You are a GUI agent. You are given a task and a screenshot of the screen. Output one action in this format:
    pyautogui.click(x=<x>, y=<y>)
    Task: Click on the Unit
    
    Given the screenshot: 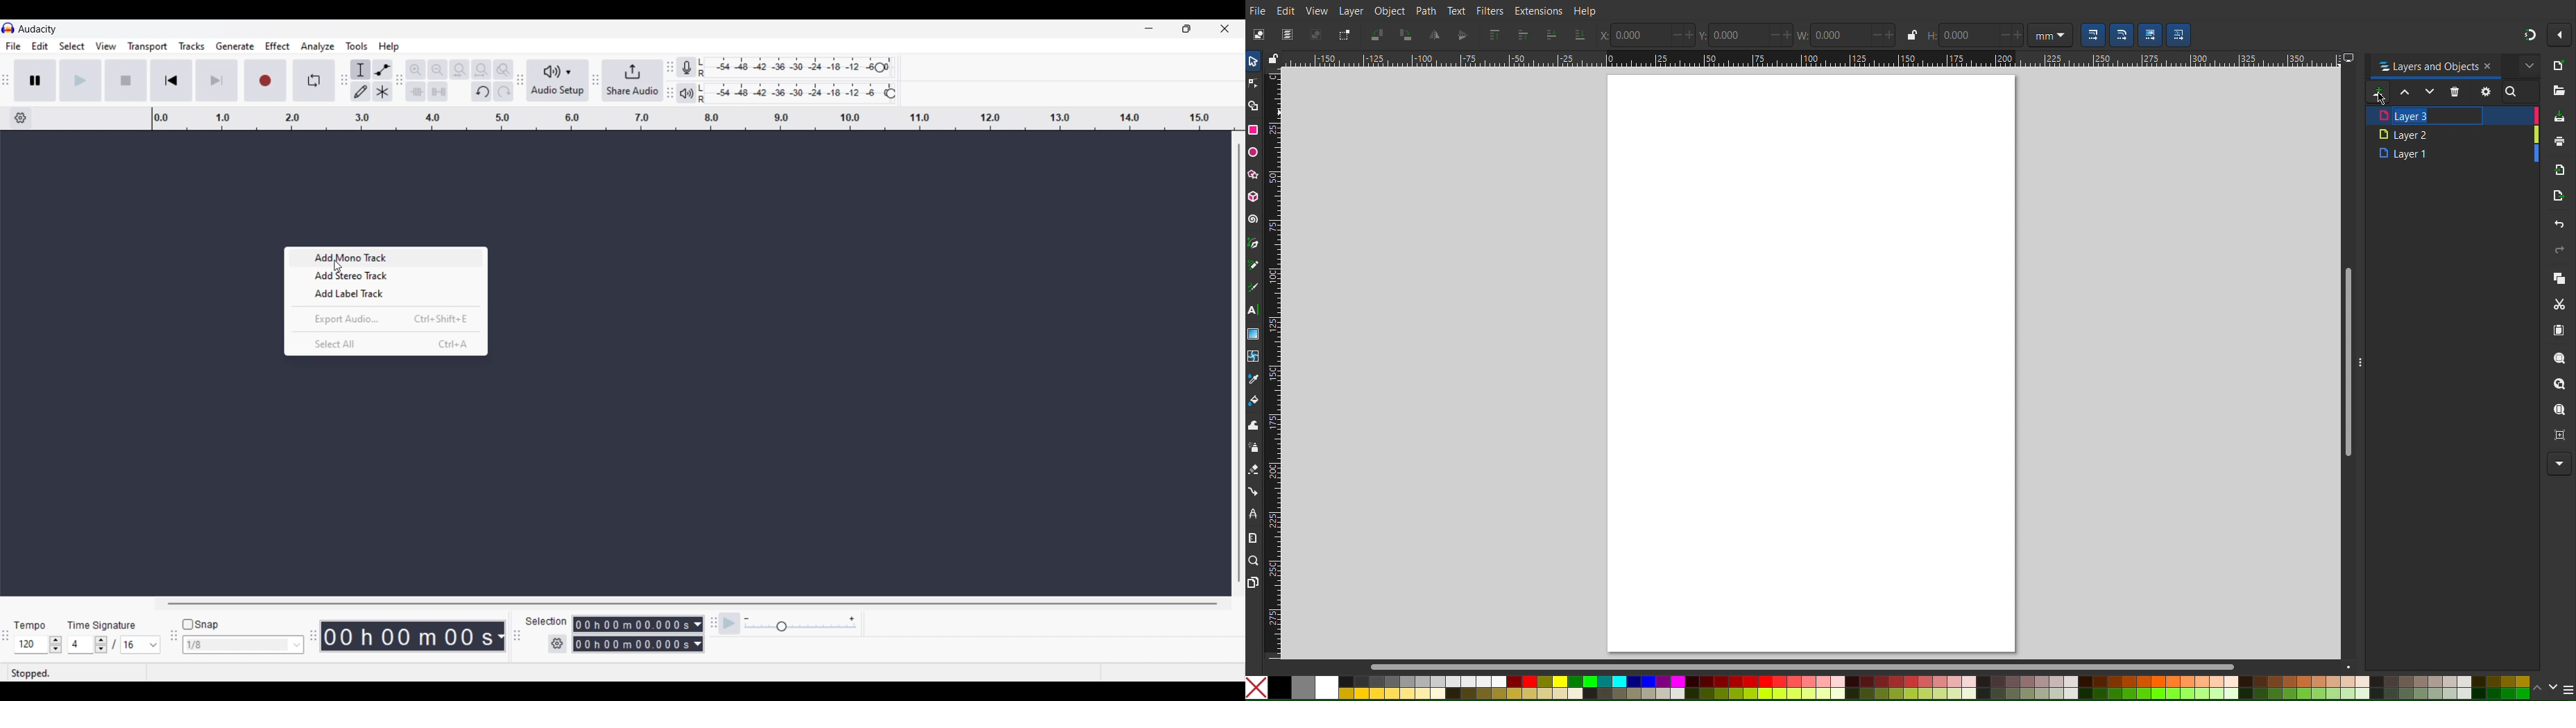 What is the action you would take?
    pyautogui.click(x=2051, y=35)
    